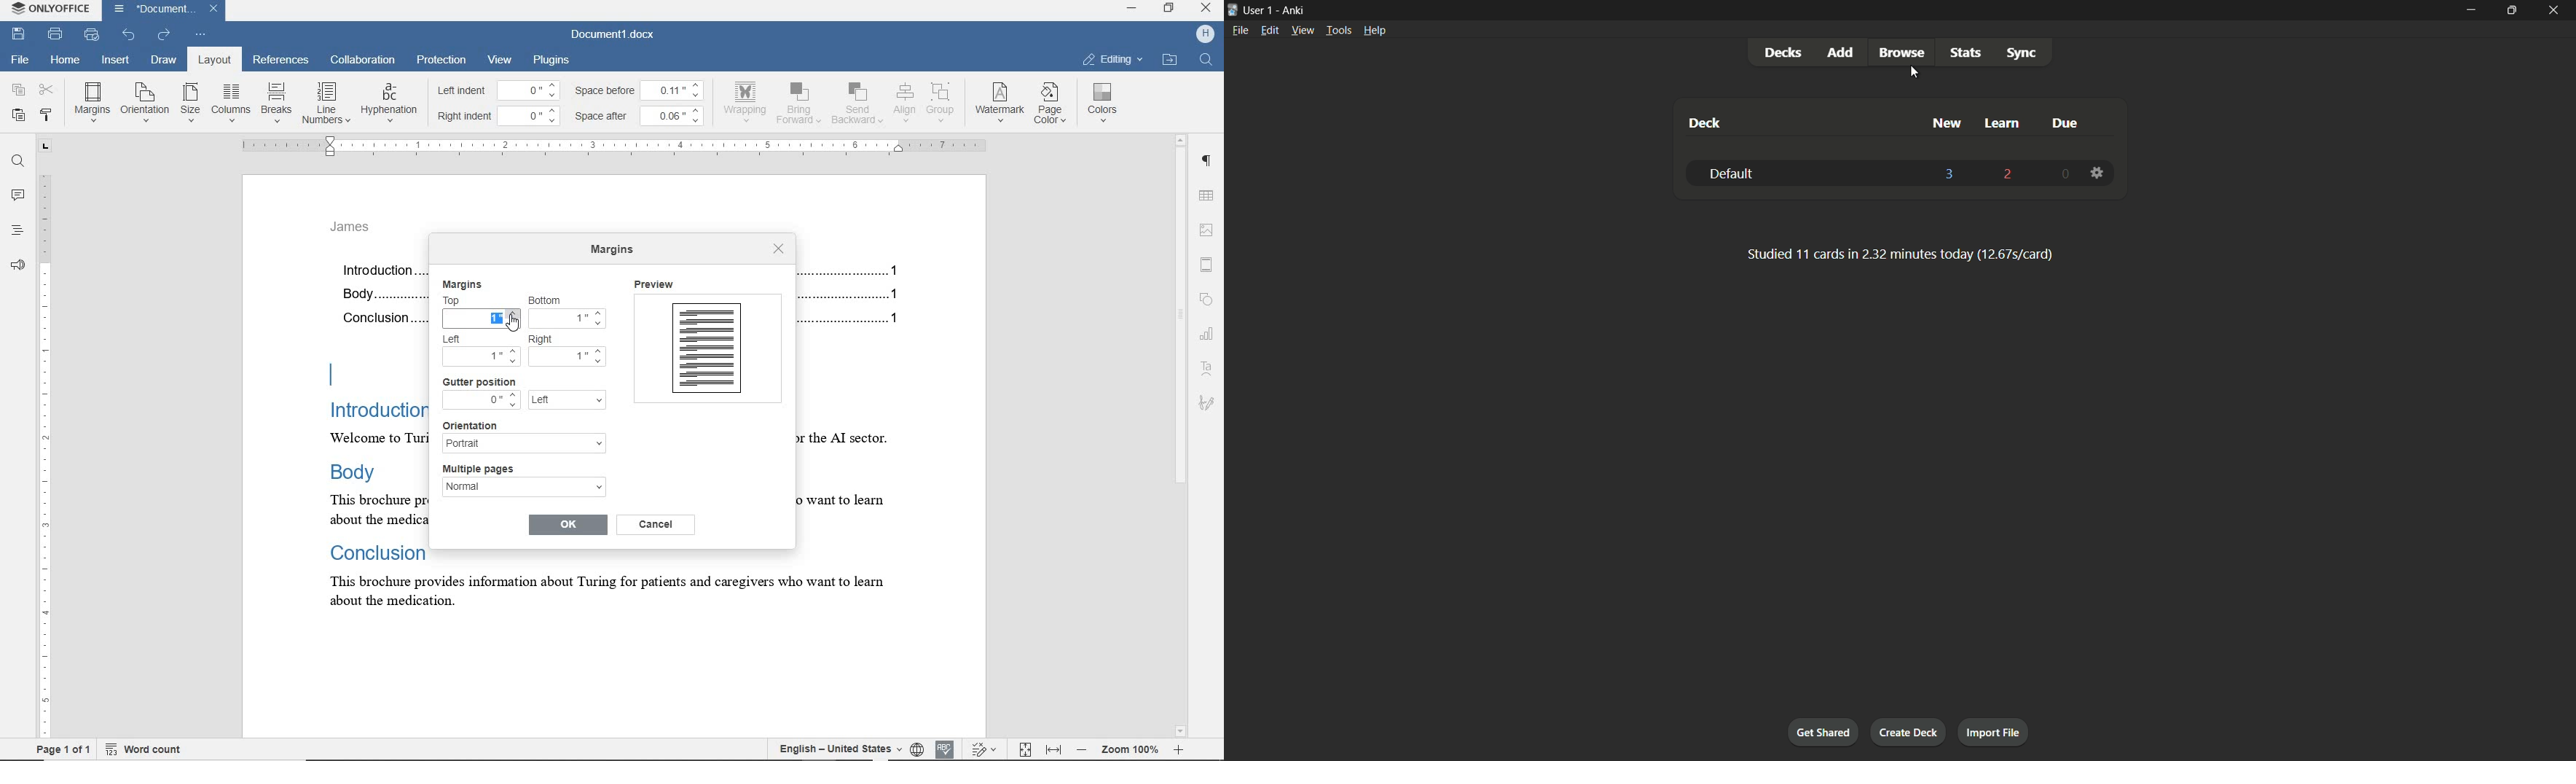 The width and height of the screenshot is (2576, 784). What do you see at coordinates (1206, 298) in the screenshot?
I see `shape` at bounding box center [1206, 298].